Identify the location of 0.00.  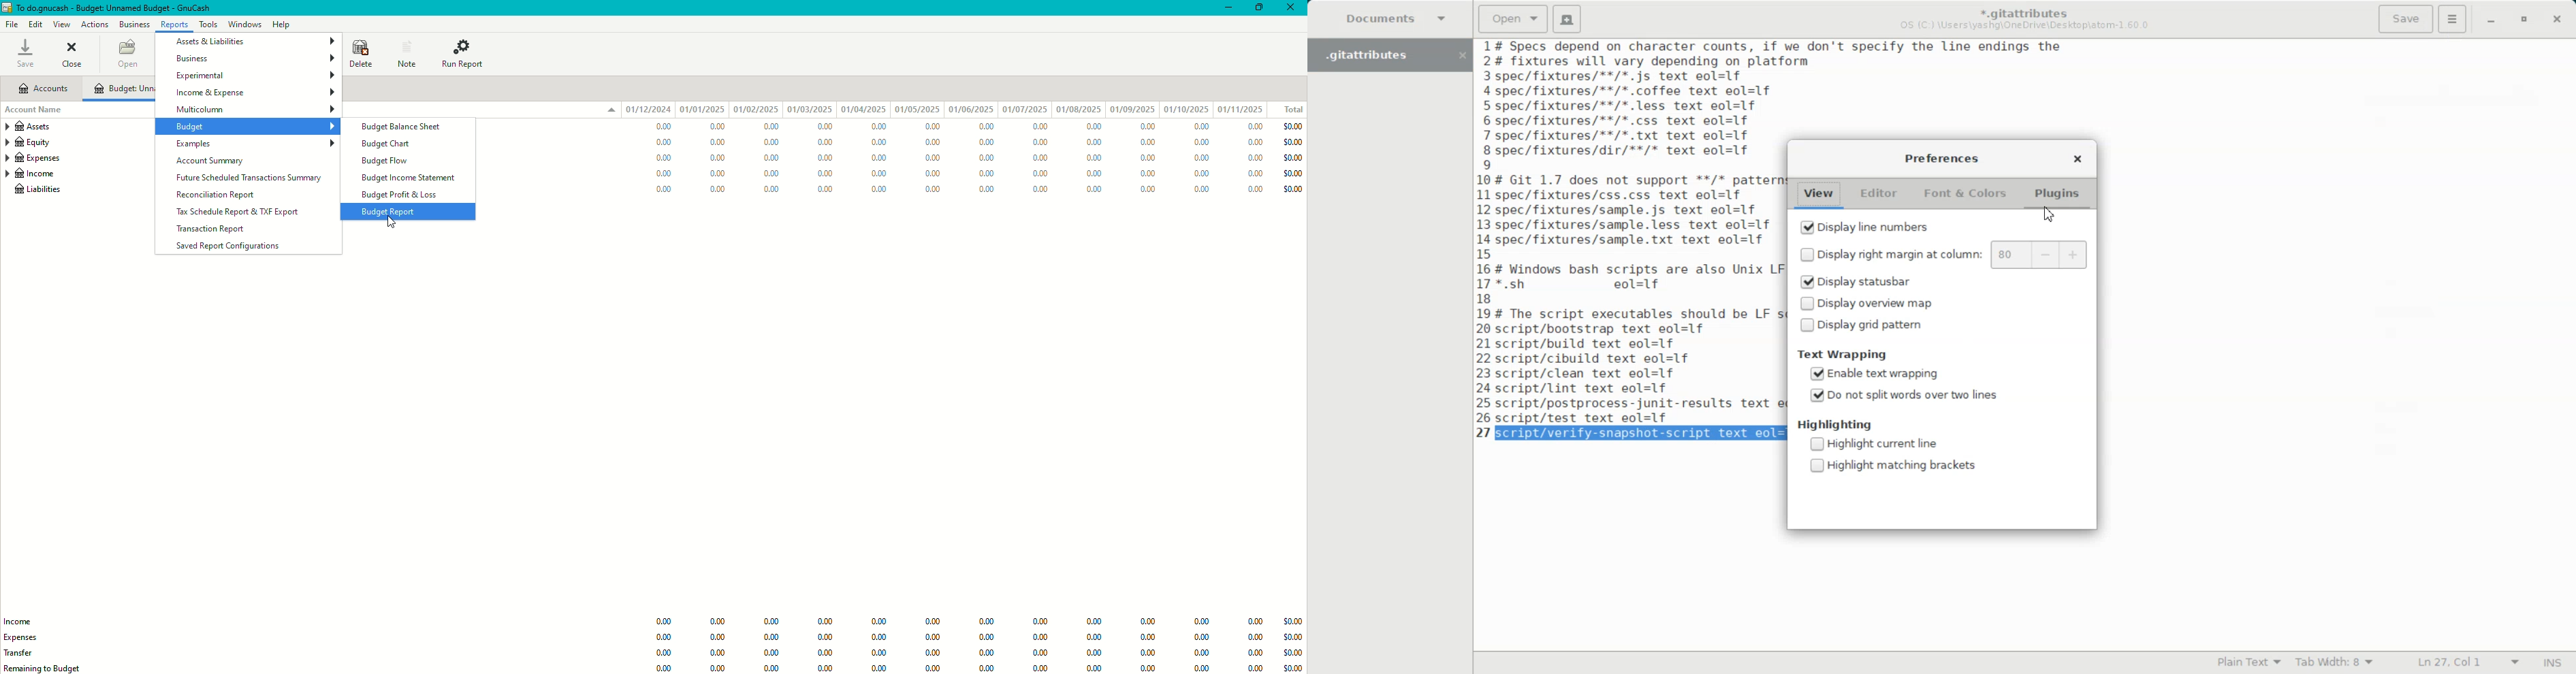
(1151, 173).